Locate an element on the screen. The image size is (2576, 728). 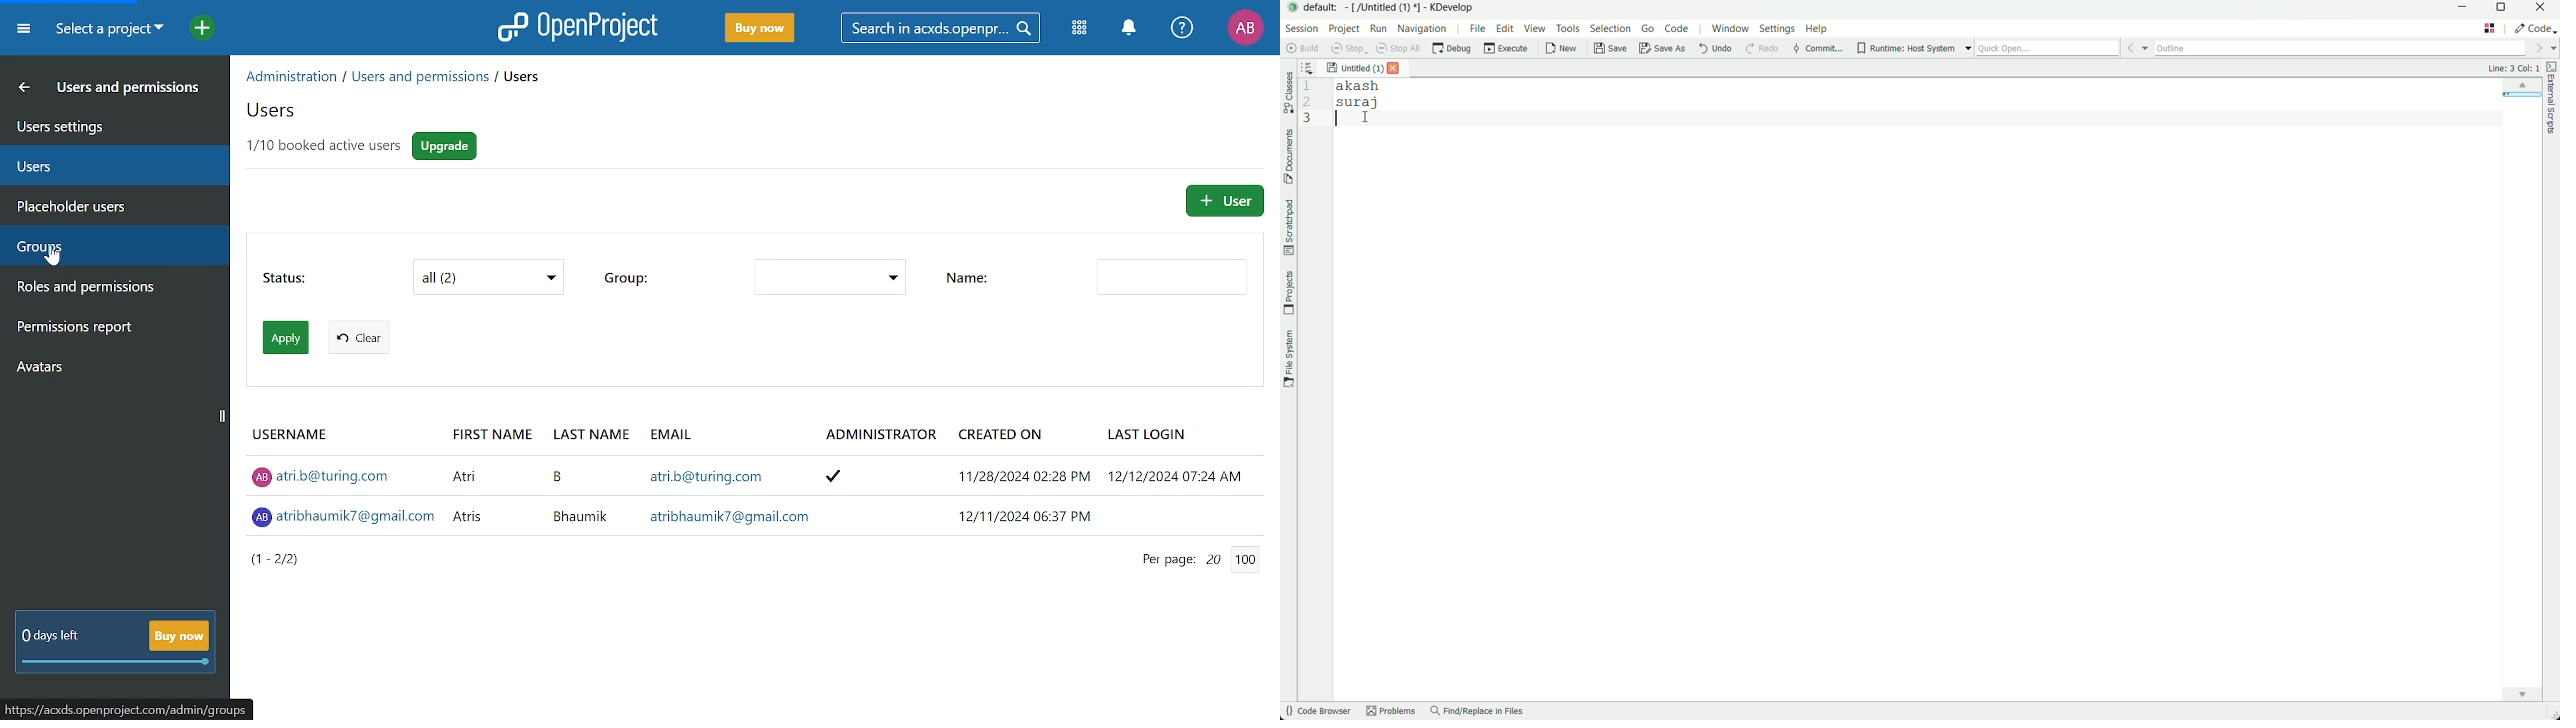
debug is located at coordinates (1453, 49).